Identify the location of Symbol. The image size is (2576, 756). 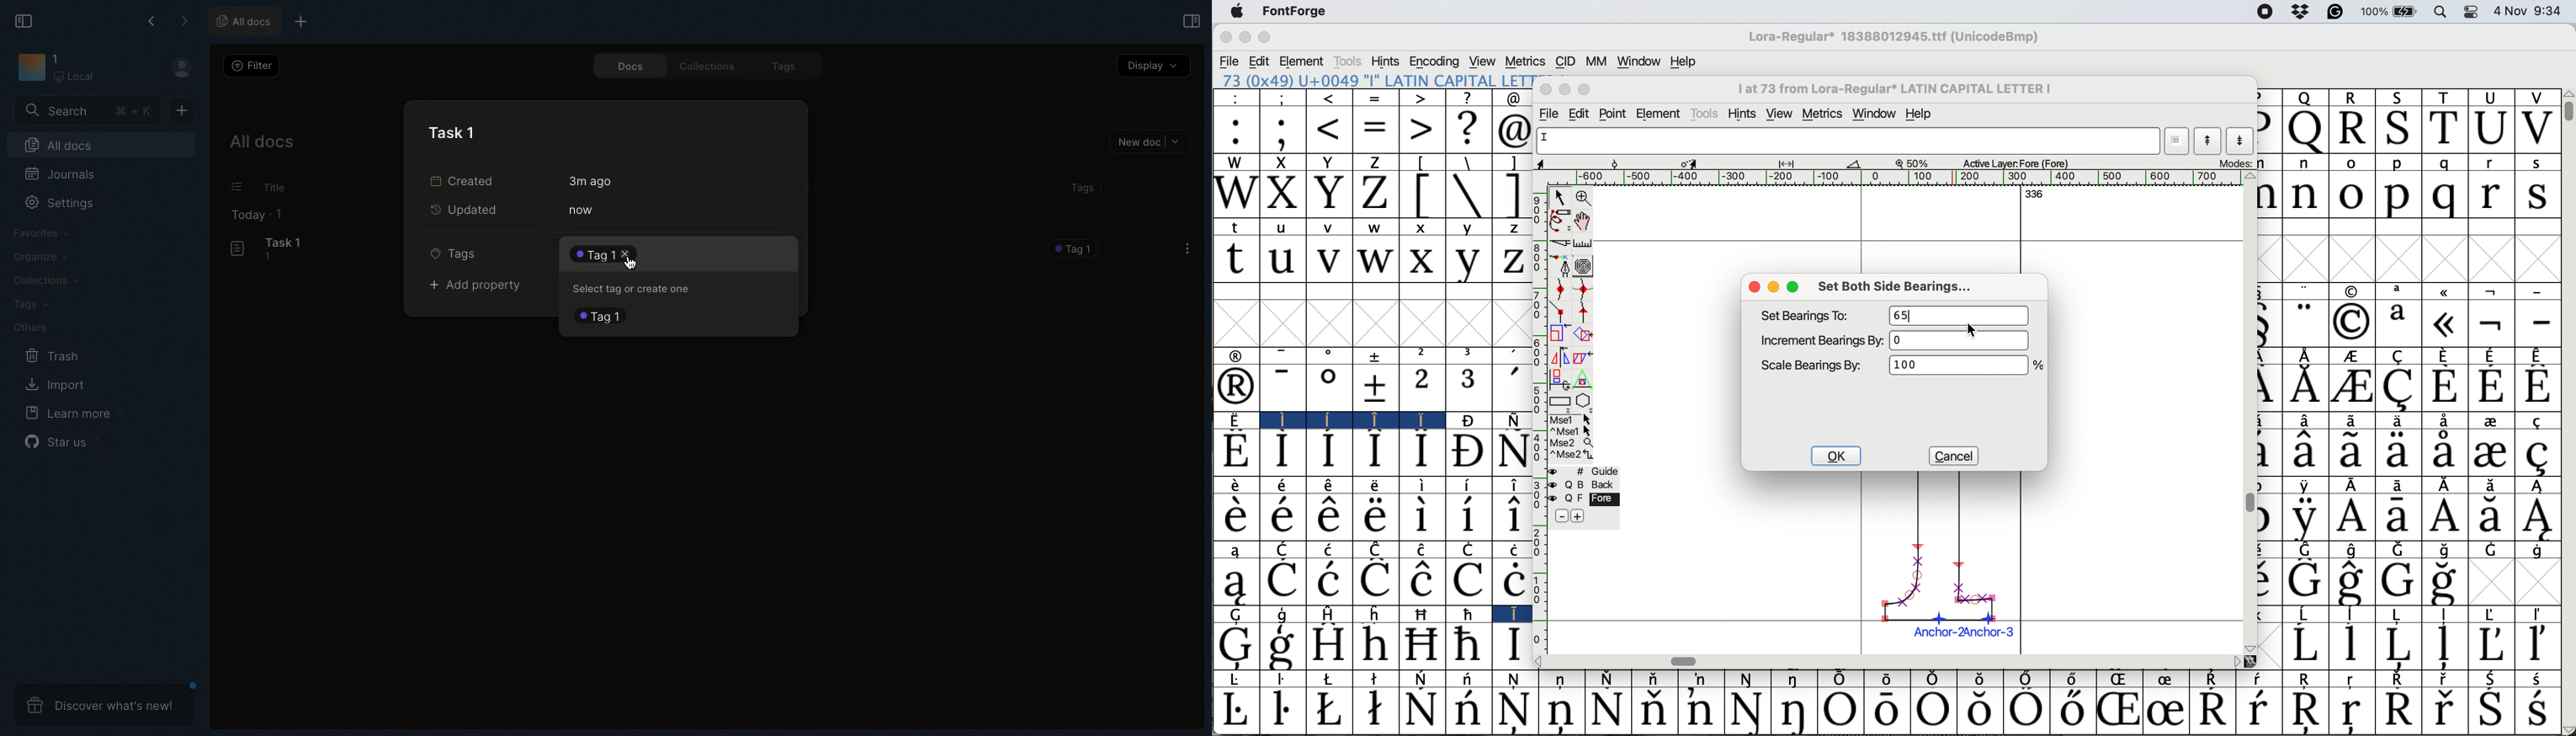
(1331, 549).